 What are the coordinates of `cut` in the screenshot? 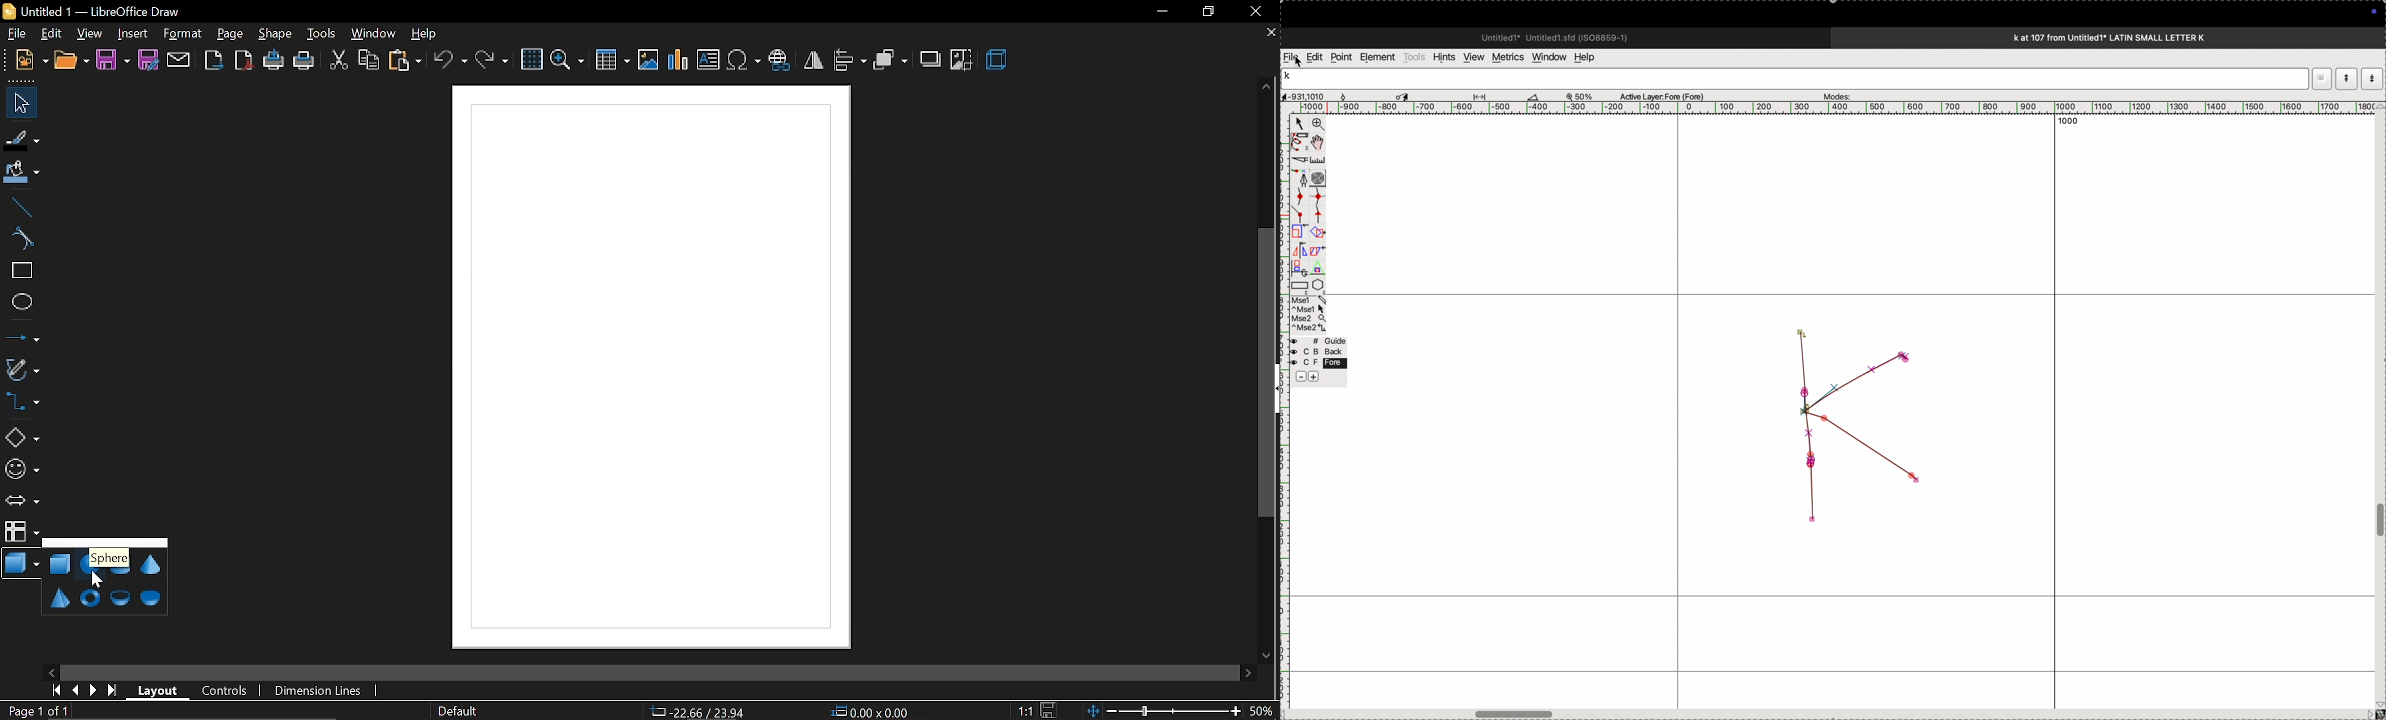 It's located at (1298, 160).